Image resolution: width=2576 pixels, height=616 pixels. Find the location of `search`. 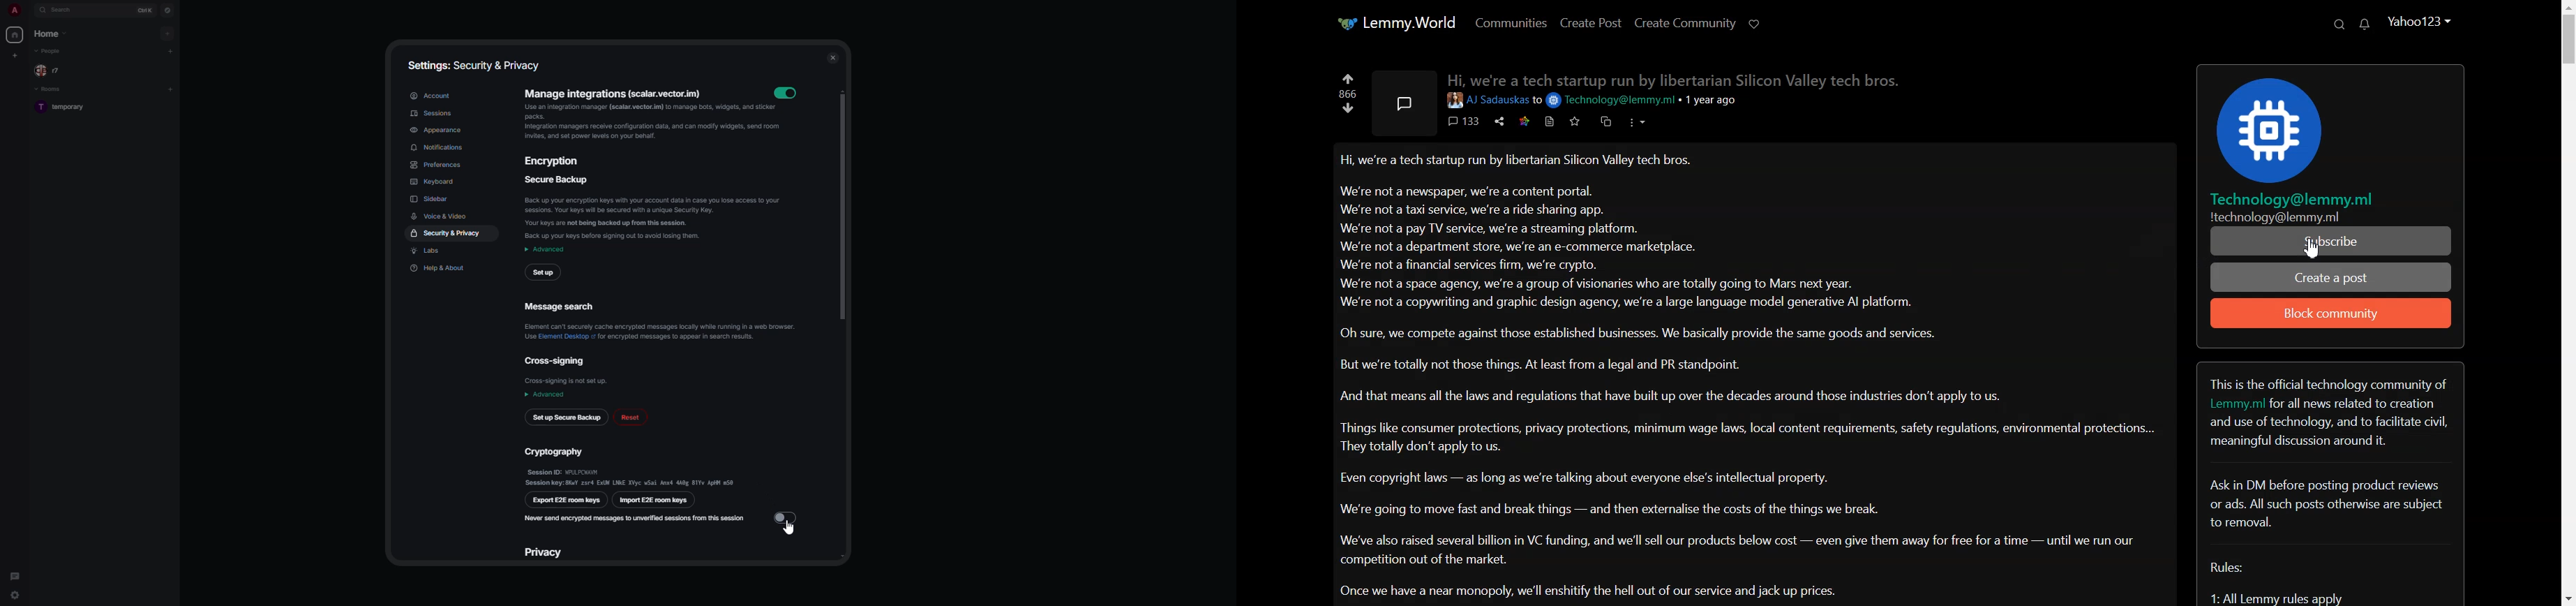

search is located at coordinates (62, 10).